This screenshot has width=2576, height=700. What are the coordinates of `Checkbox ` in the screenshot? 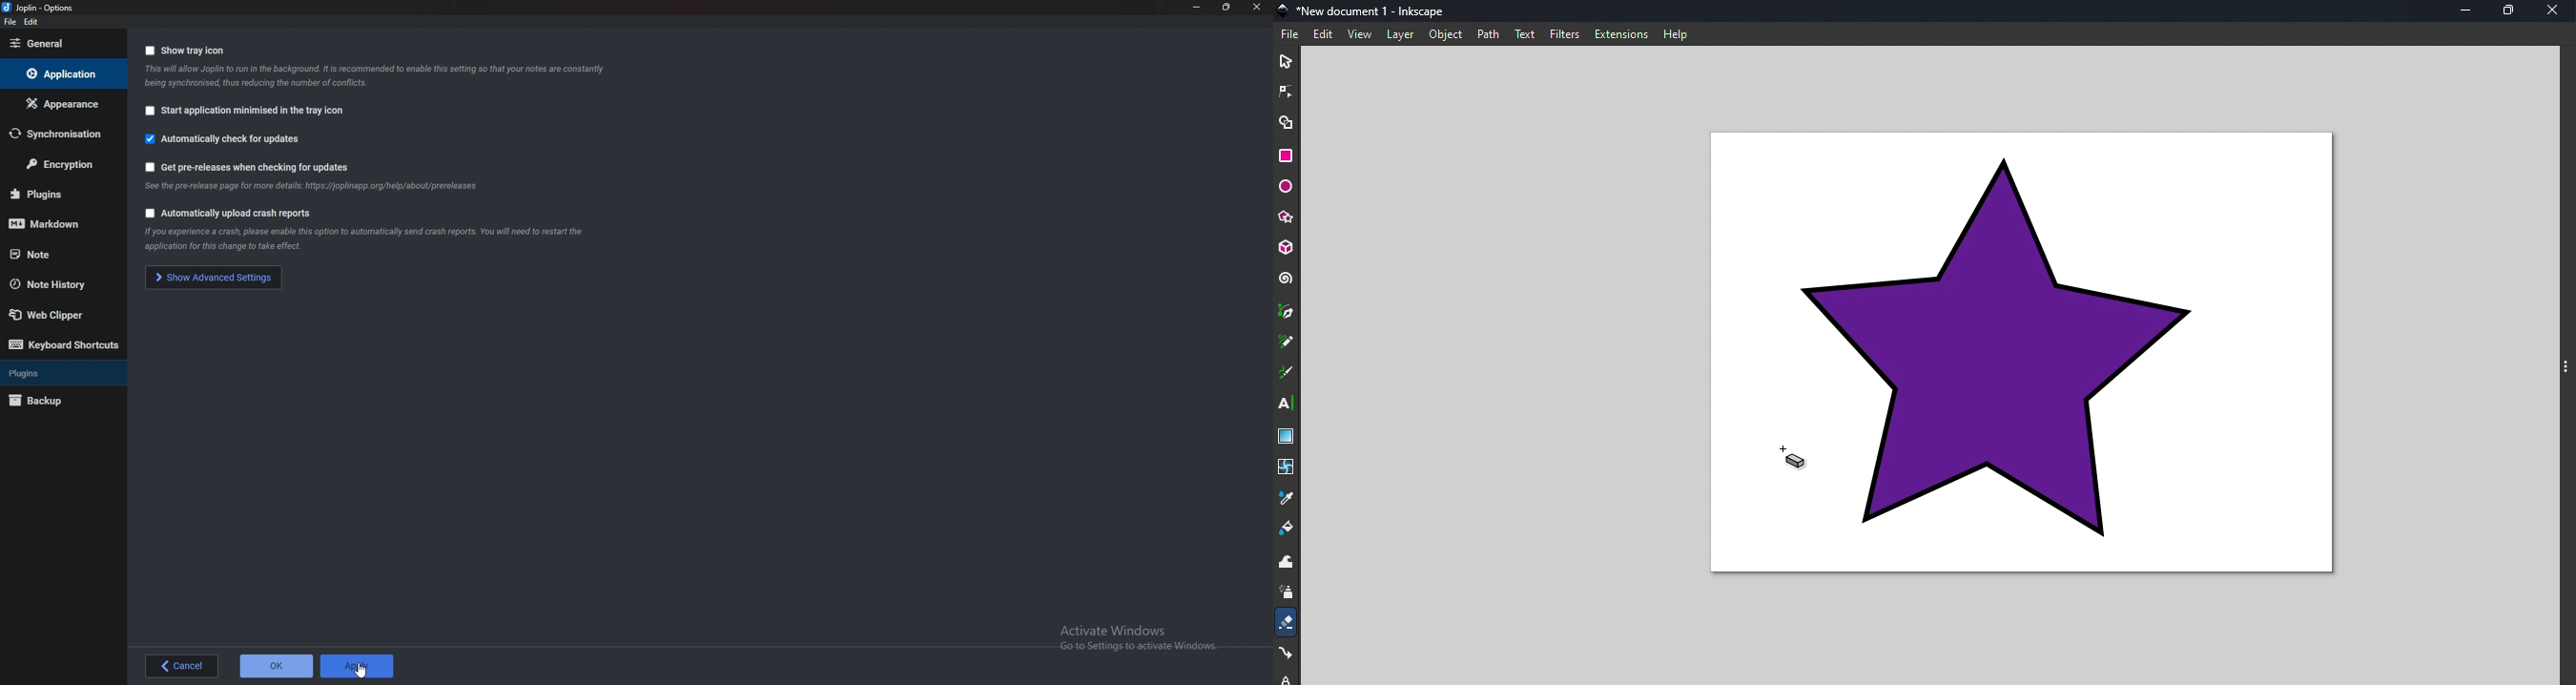 It's located at (149, 51).